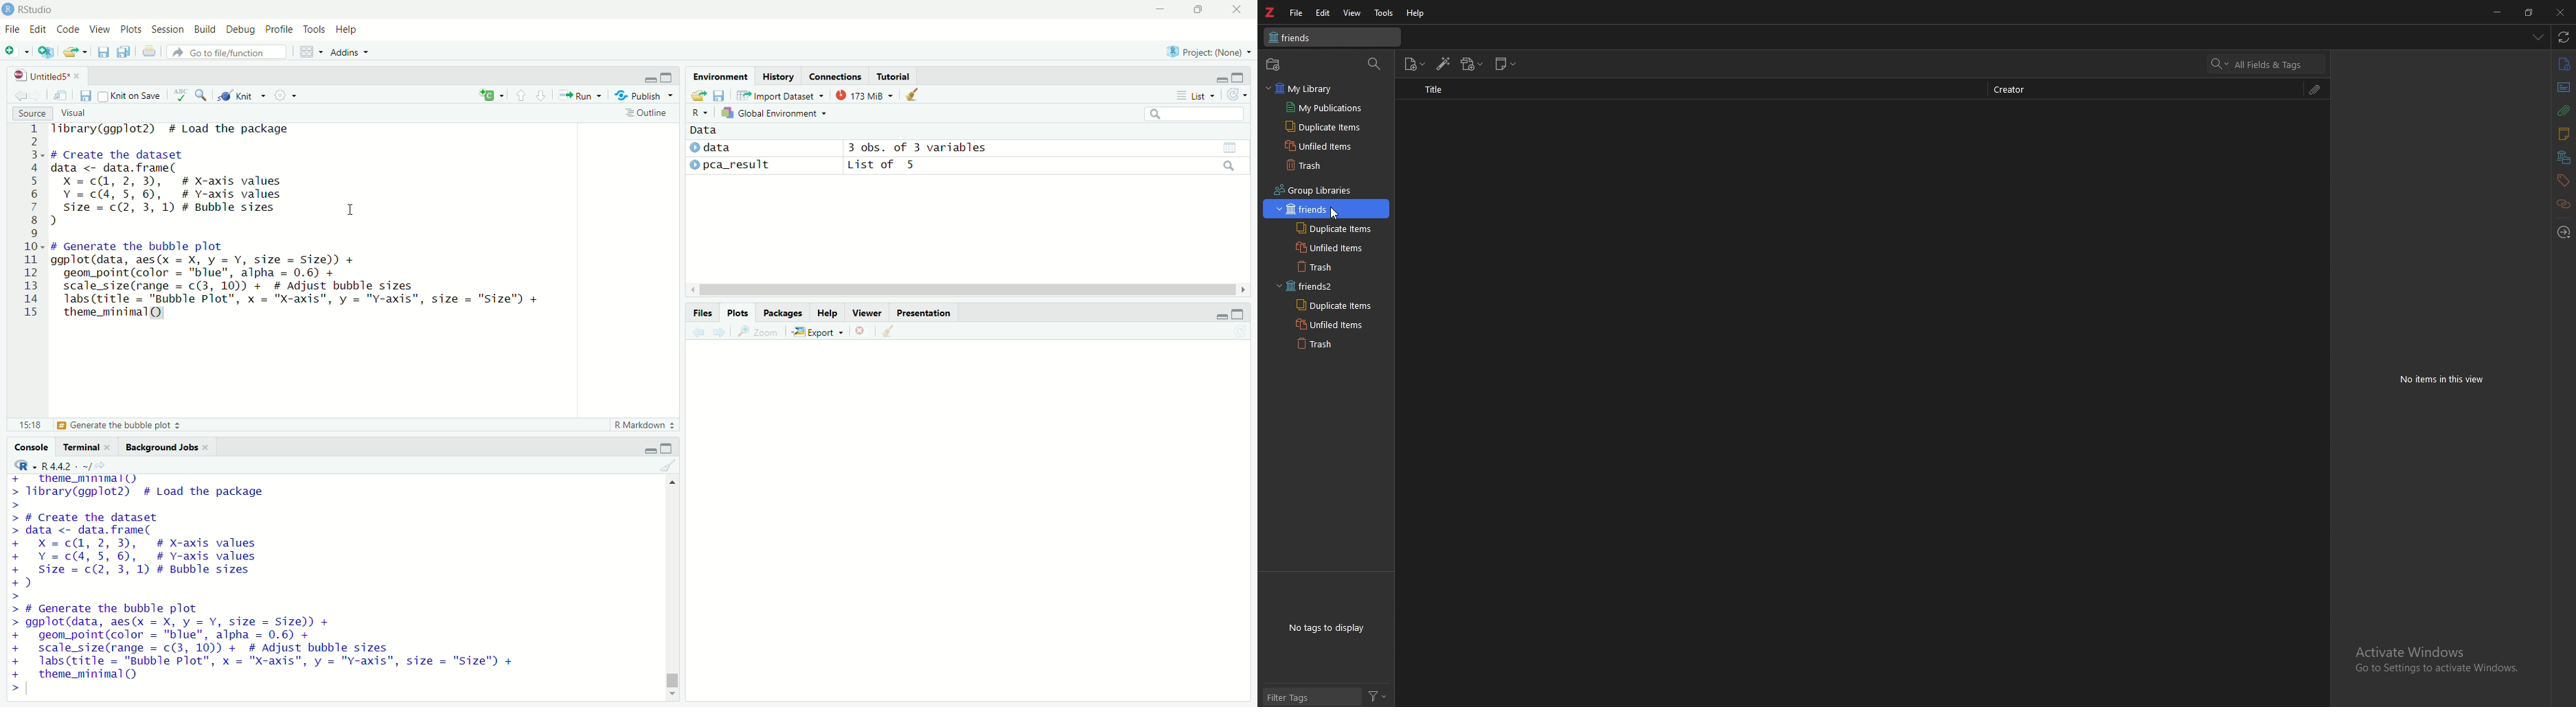 The height and width of the screenshot is (728, 2576). I want to click on minimize, so click(1222, 313).